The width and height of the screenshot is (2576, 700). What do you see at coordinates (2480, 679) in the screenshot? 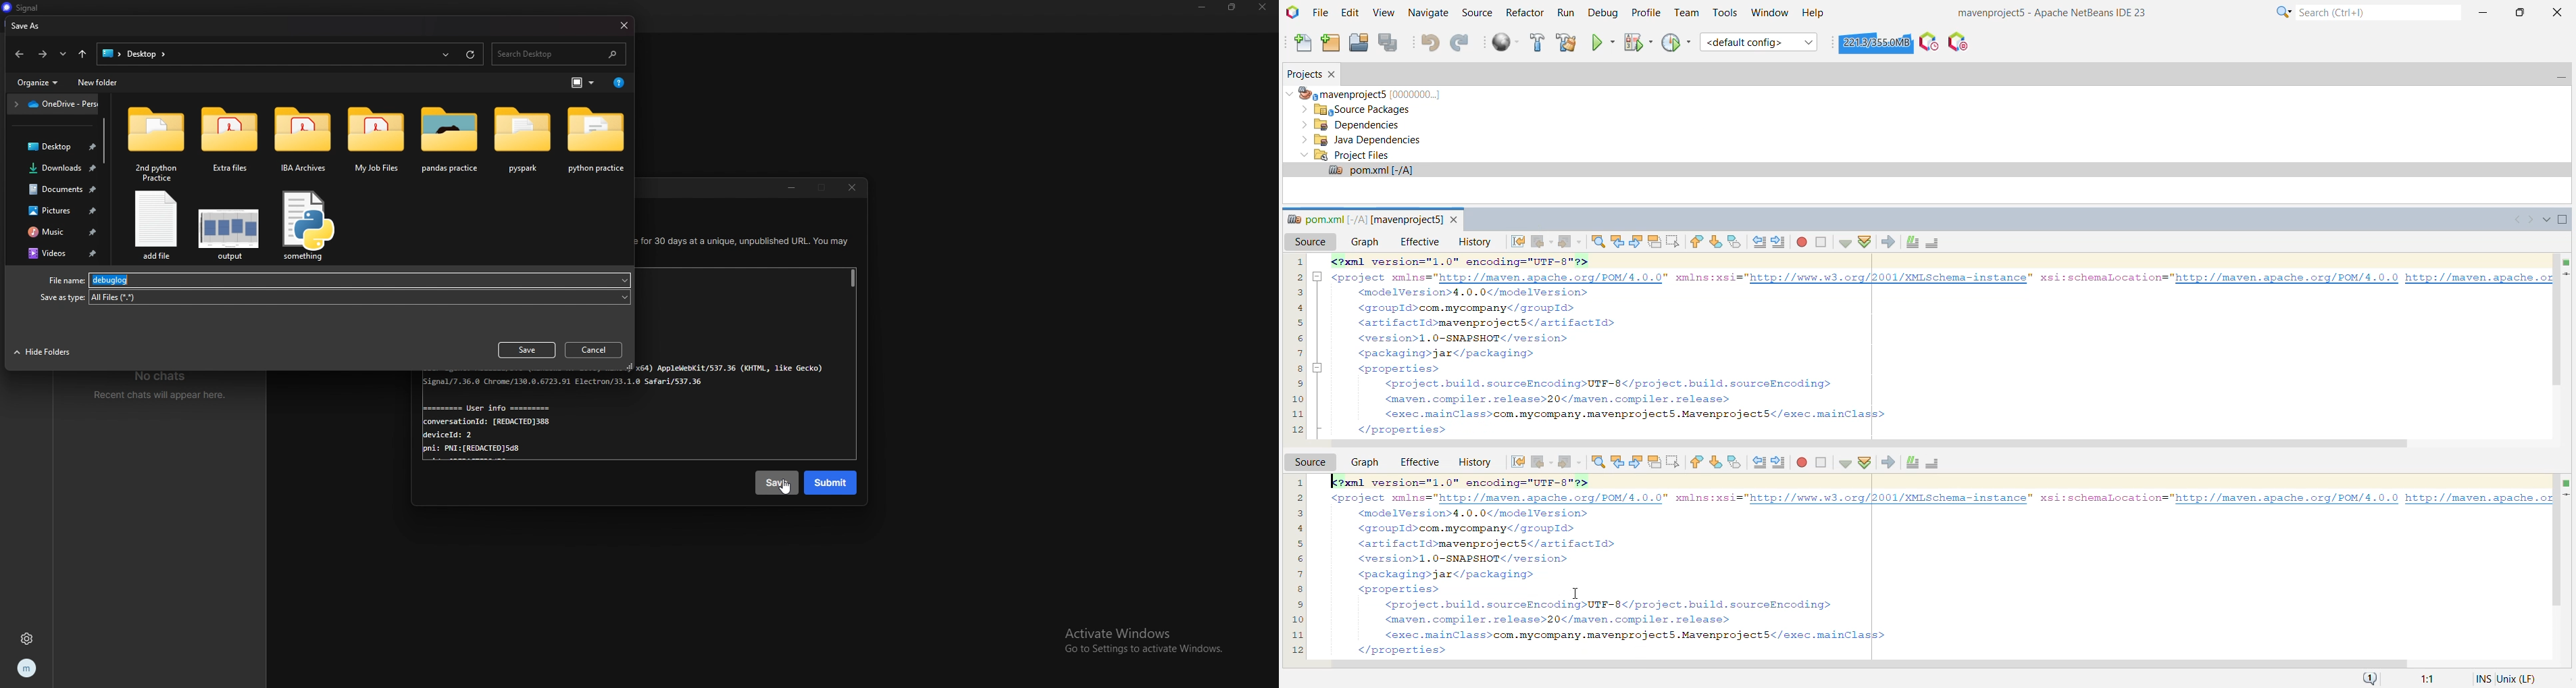
I see `Insert Mode` at bounding box center [2480, 679].